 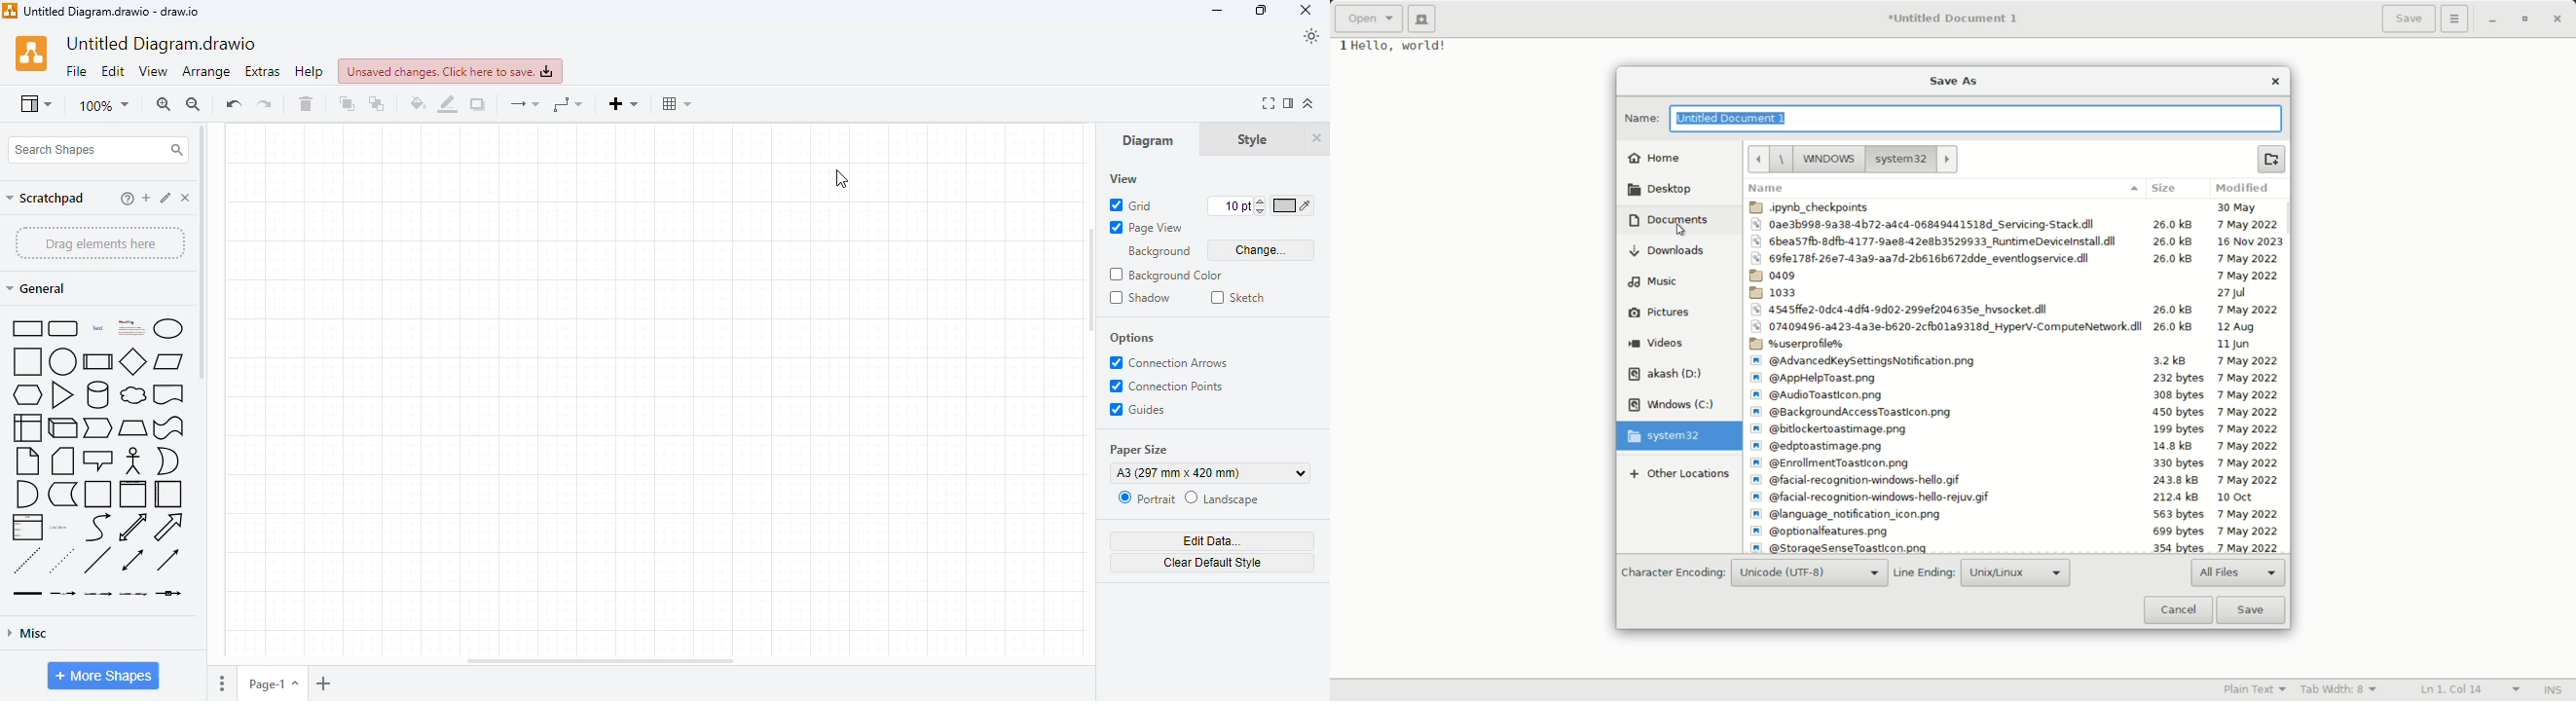 What do you see at coordinates (1147, 228) in the screenshot?
I see `page view` at bounding box center [1147, 228].